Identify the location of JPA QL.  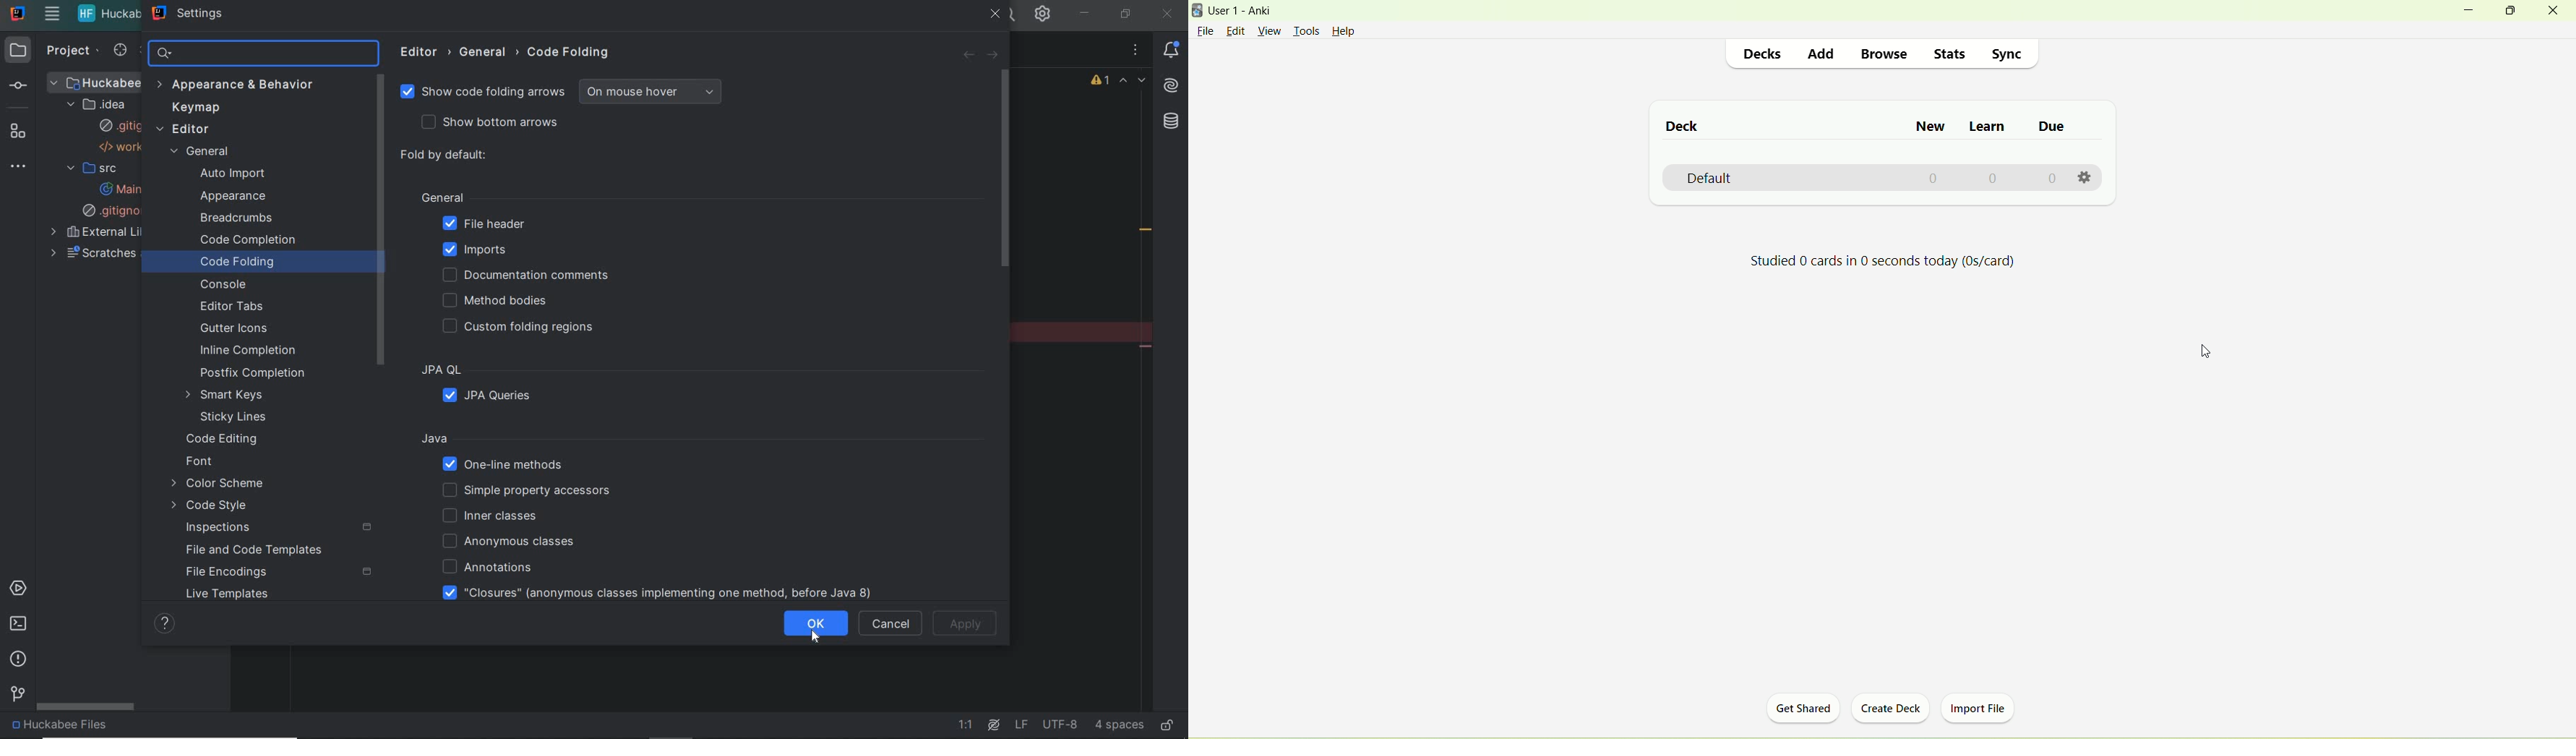
(508, 367).